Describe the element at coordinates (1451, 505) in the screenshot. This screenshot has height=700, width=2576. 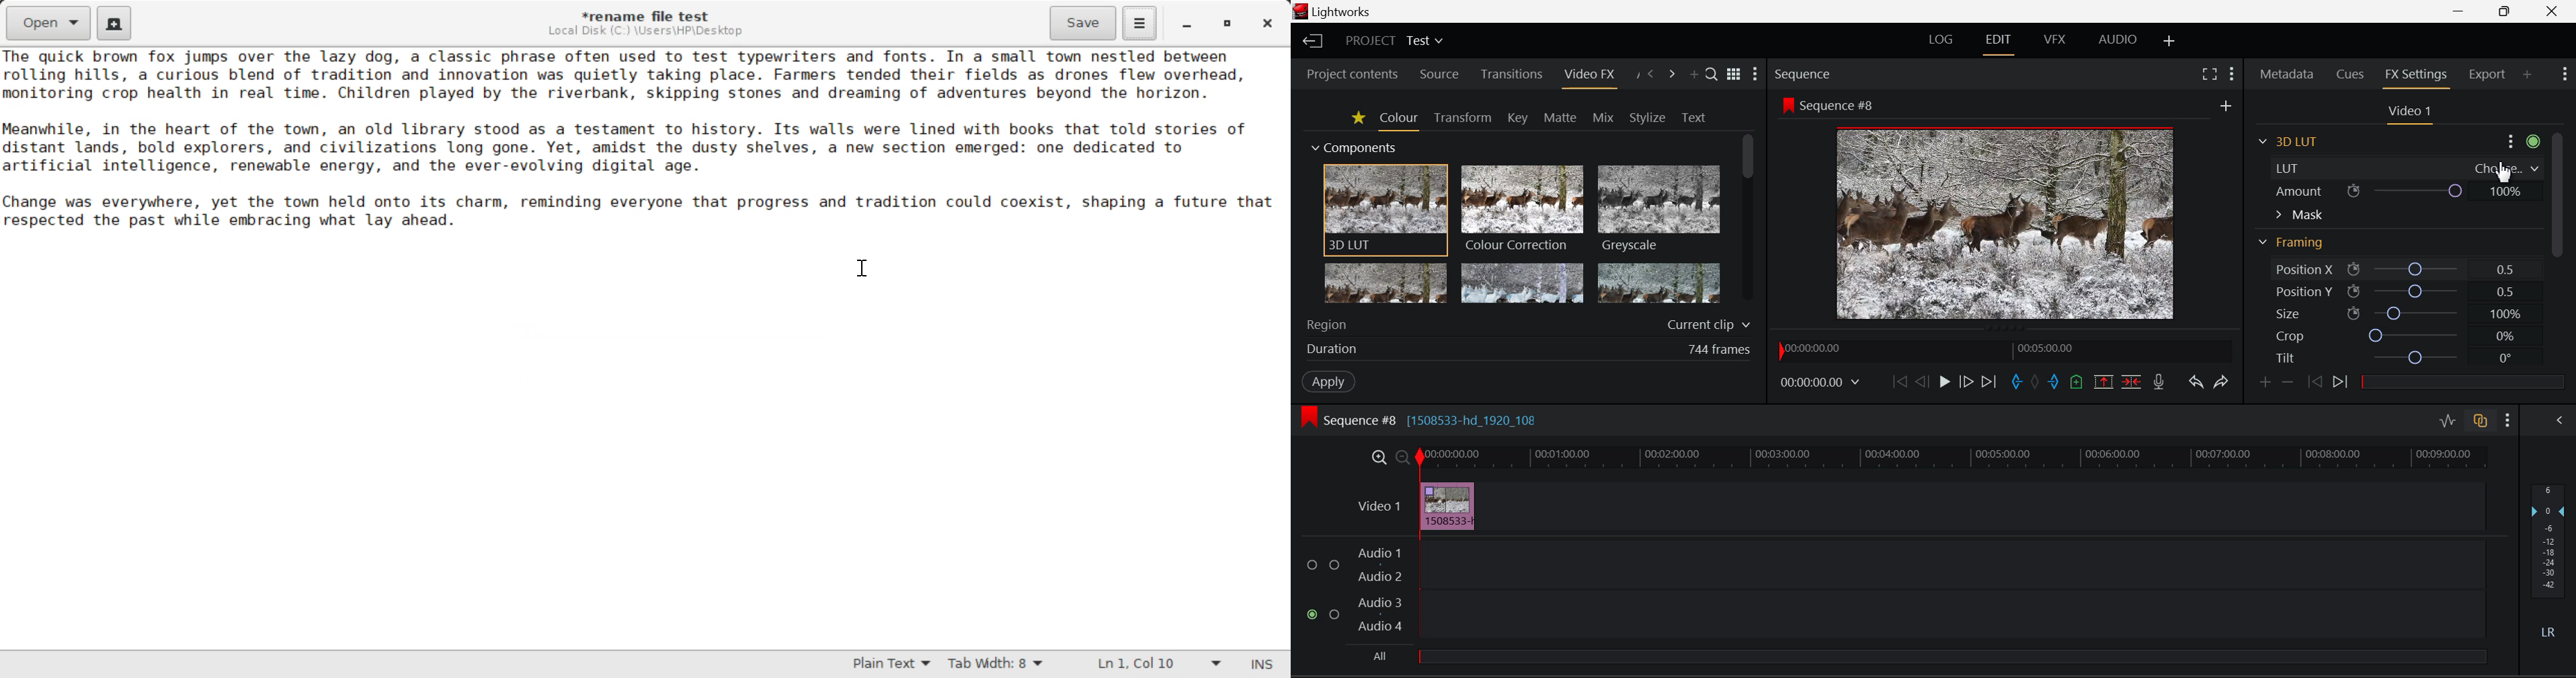
I see `Effect Applied` at that location.